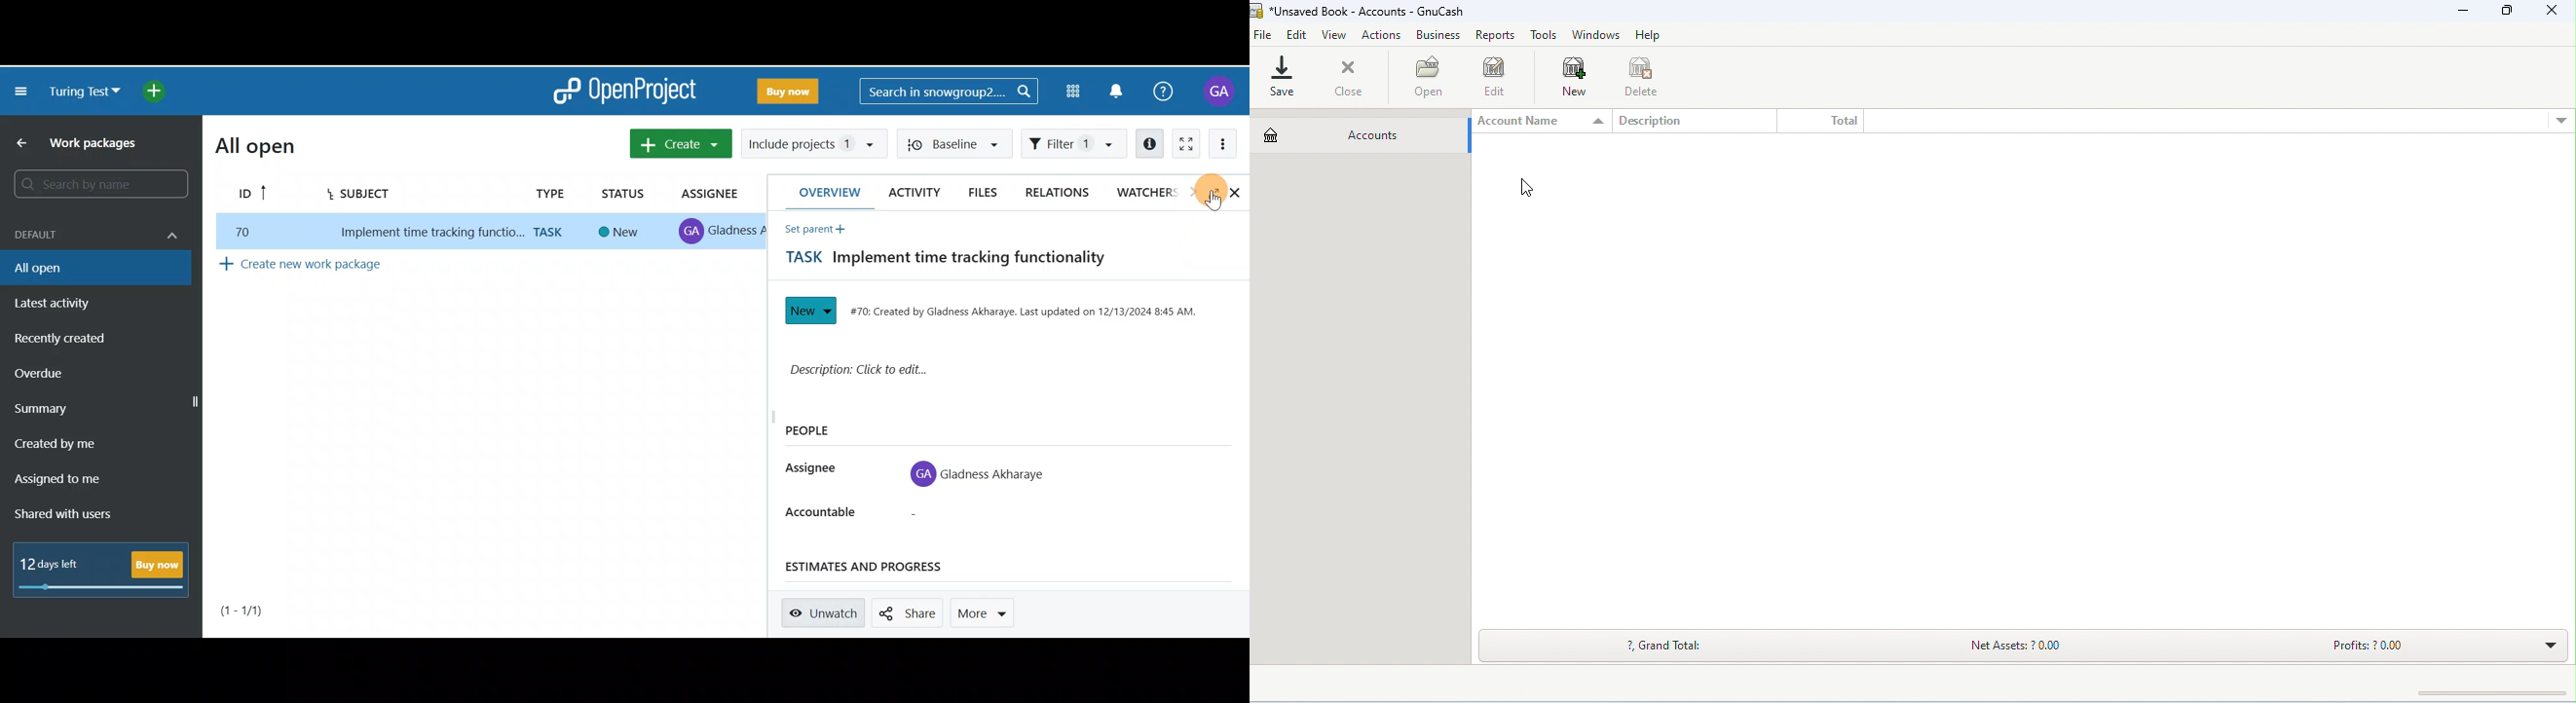 The image size is (2576, 728). Describe the element at coordinates (625, 232) in the screenshot. I see `New` at that location.